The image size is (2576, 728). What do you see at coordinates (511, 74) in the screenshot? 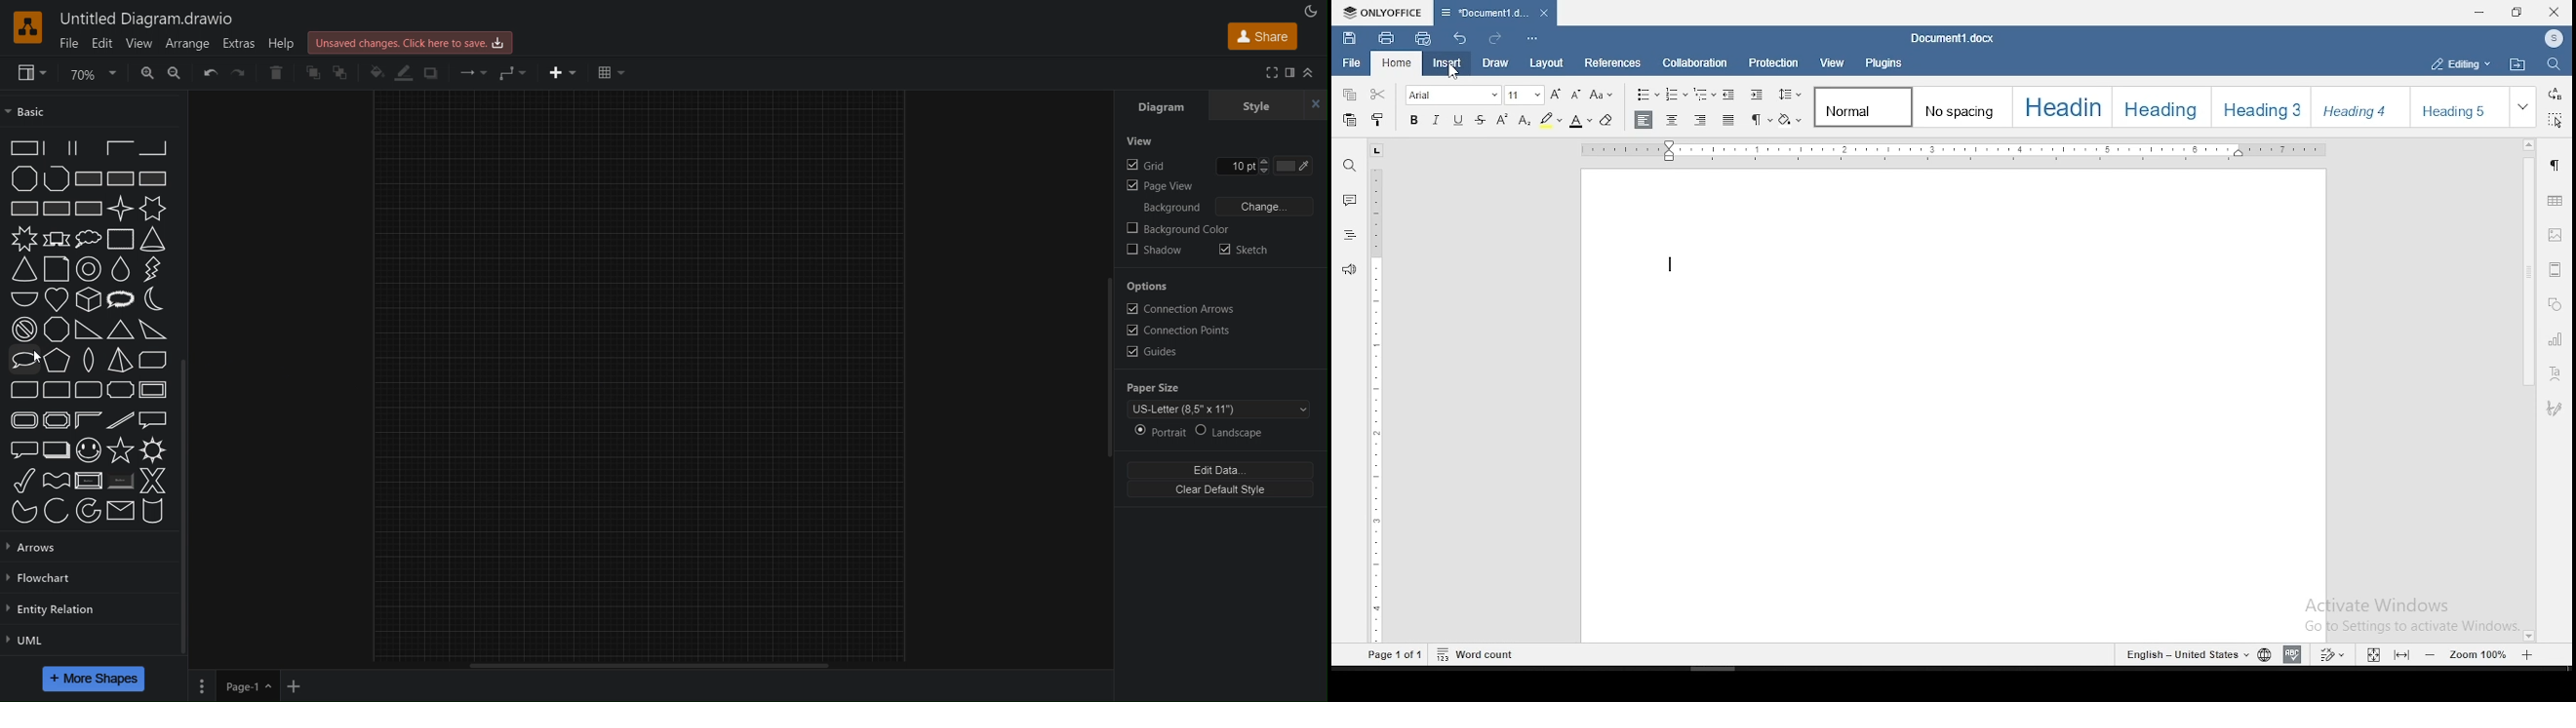
I see `Waypoint` at bounding box center [511, 74].